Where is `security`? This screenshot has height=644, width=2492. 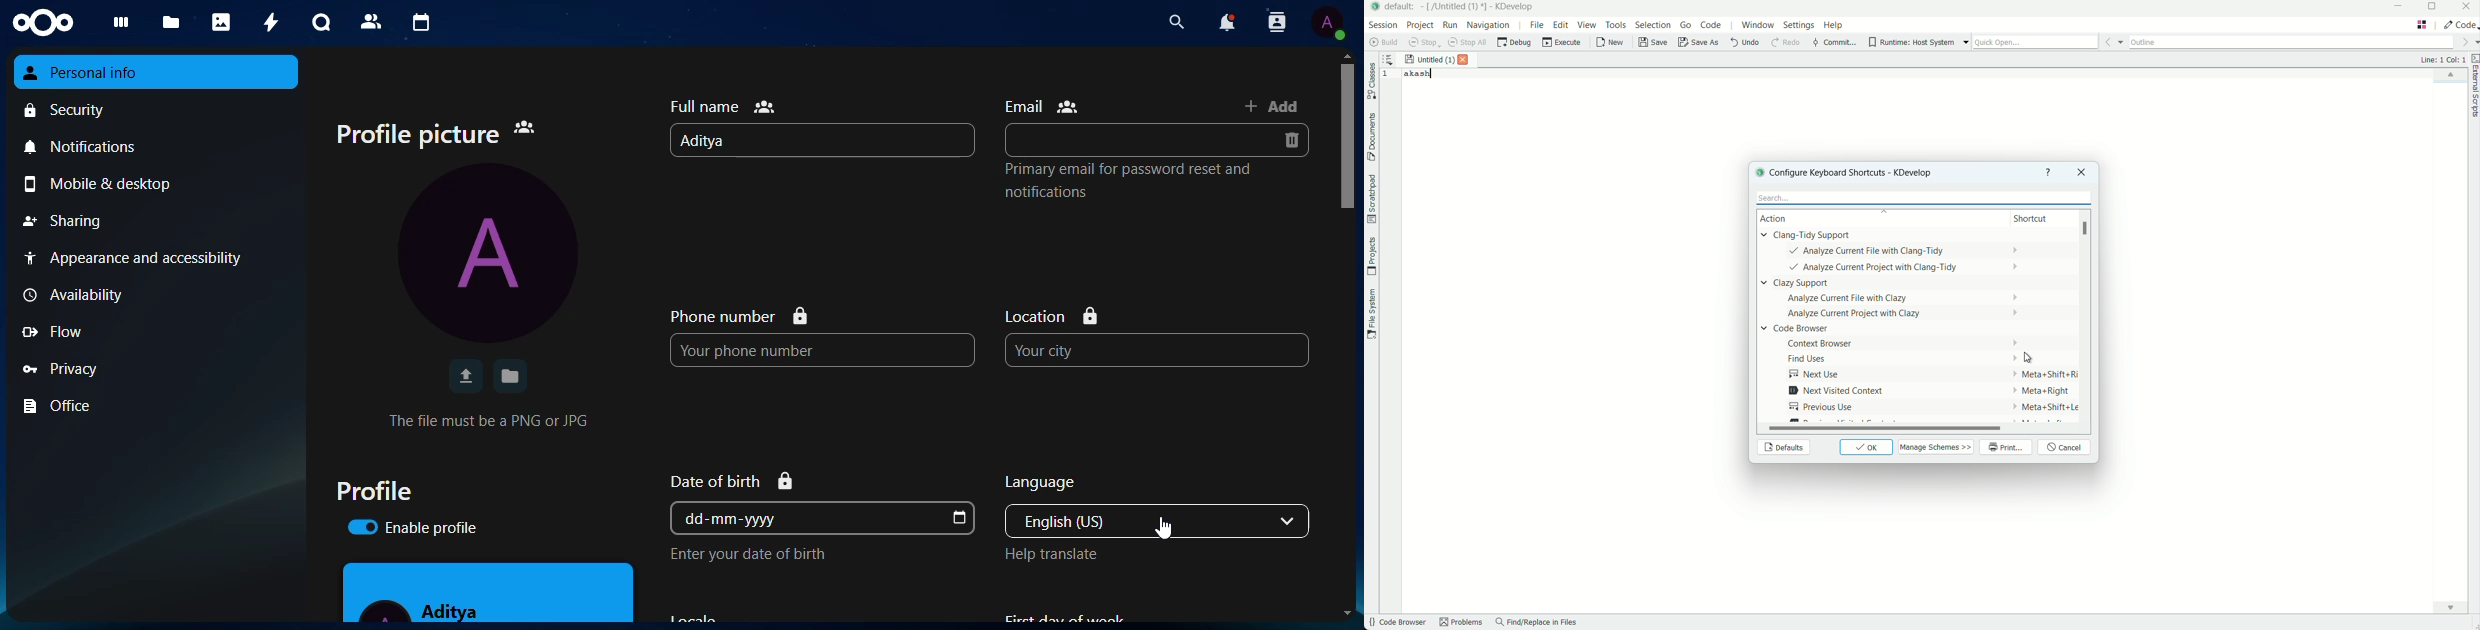 security is located at coordinates (71, 111).